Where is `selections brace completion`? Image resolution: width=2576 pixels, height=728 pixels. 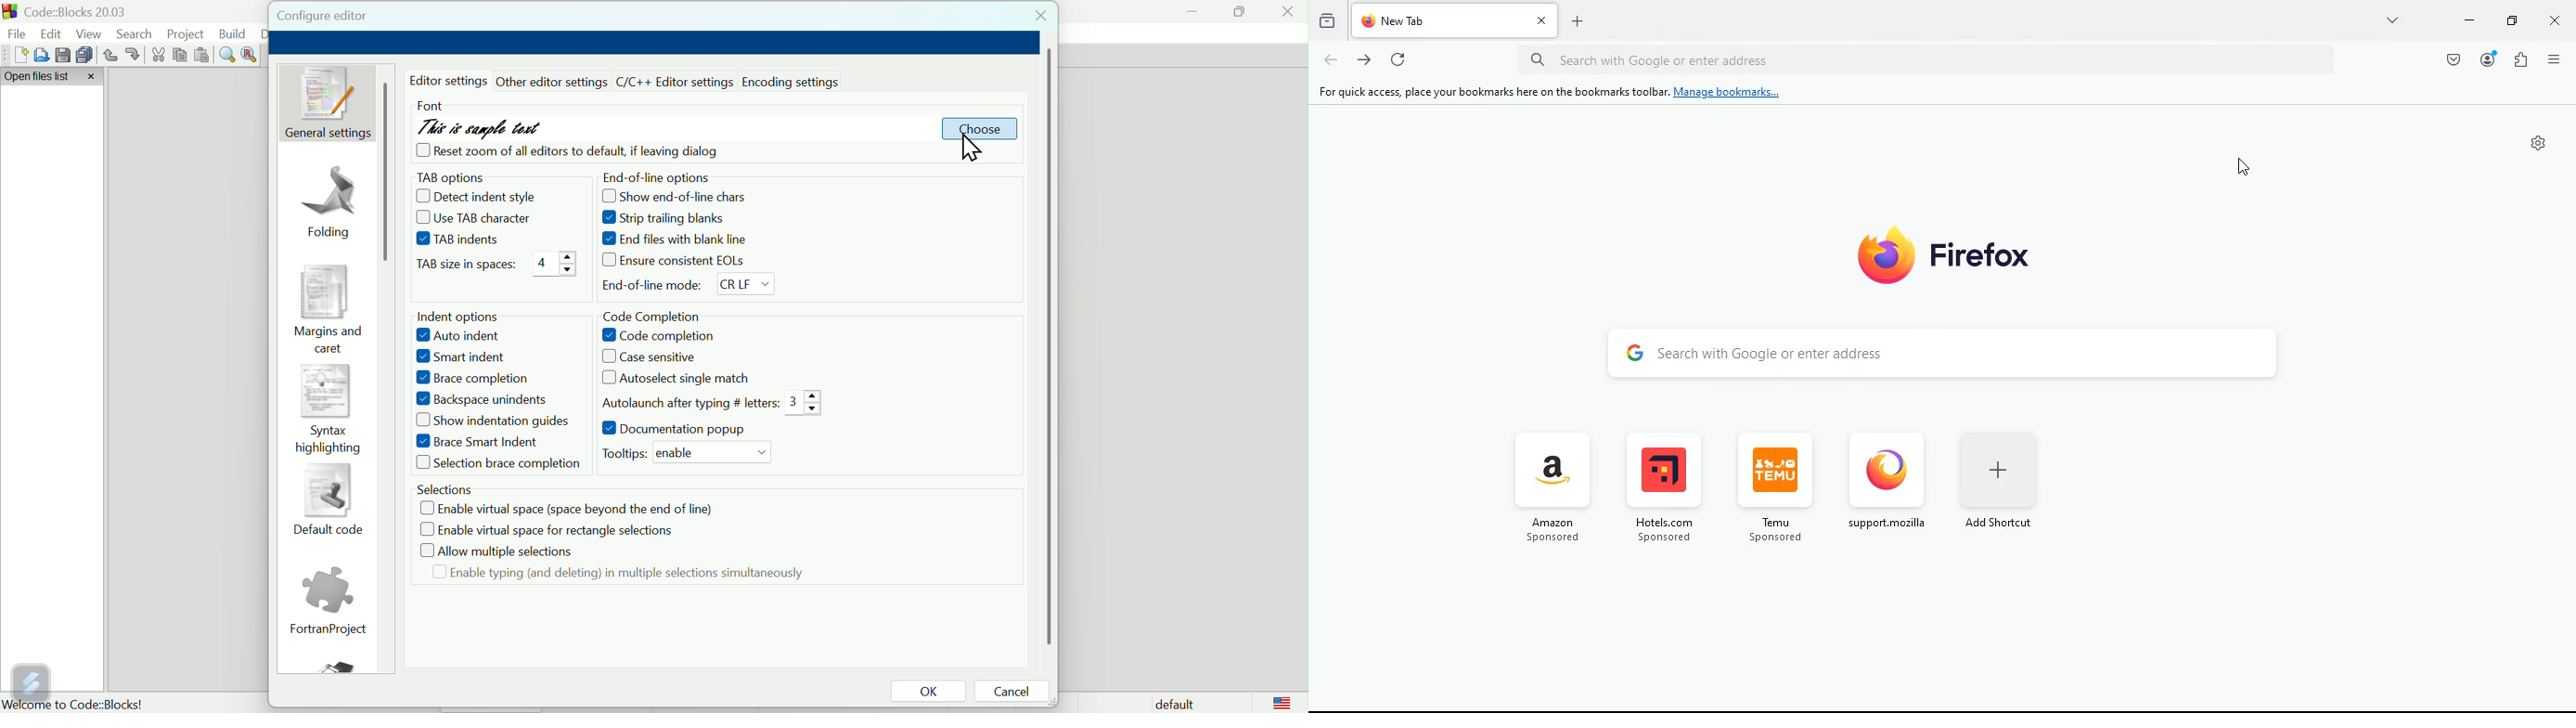 selections brace completion is located at coordinates (494, 465).